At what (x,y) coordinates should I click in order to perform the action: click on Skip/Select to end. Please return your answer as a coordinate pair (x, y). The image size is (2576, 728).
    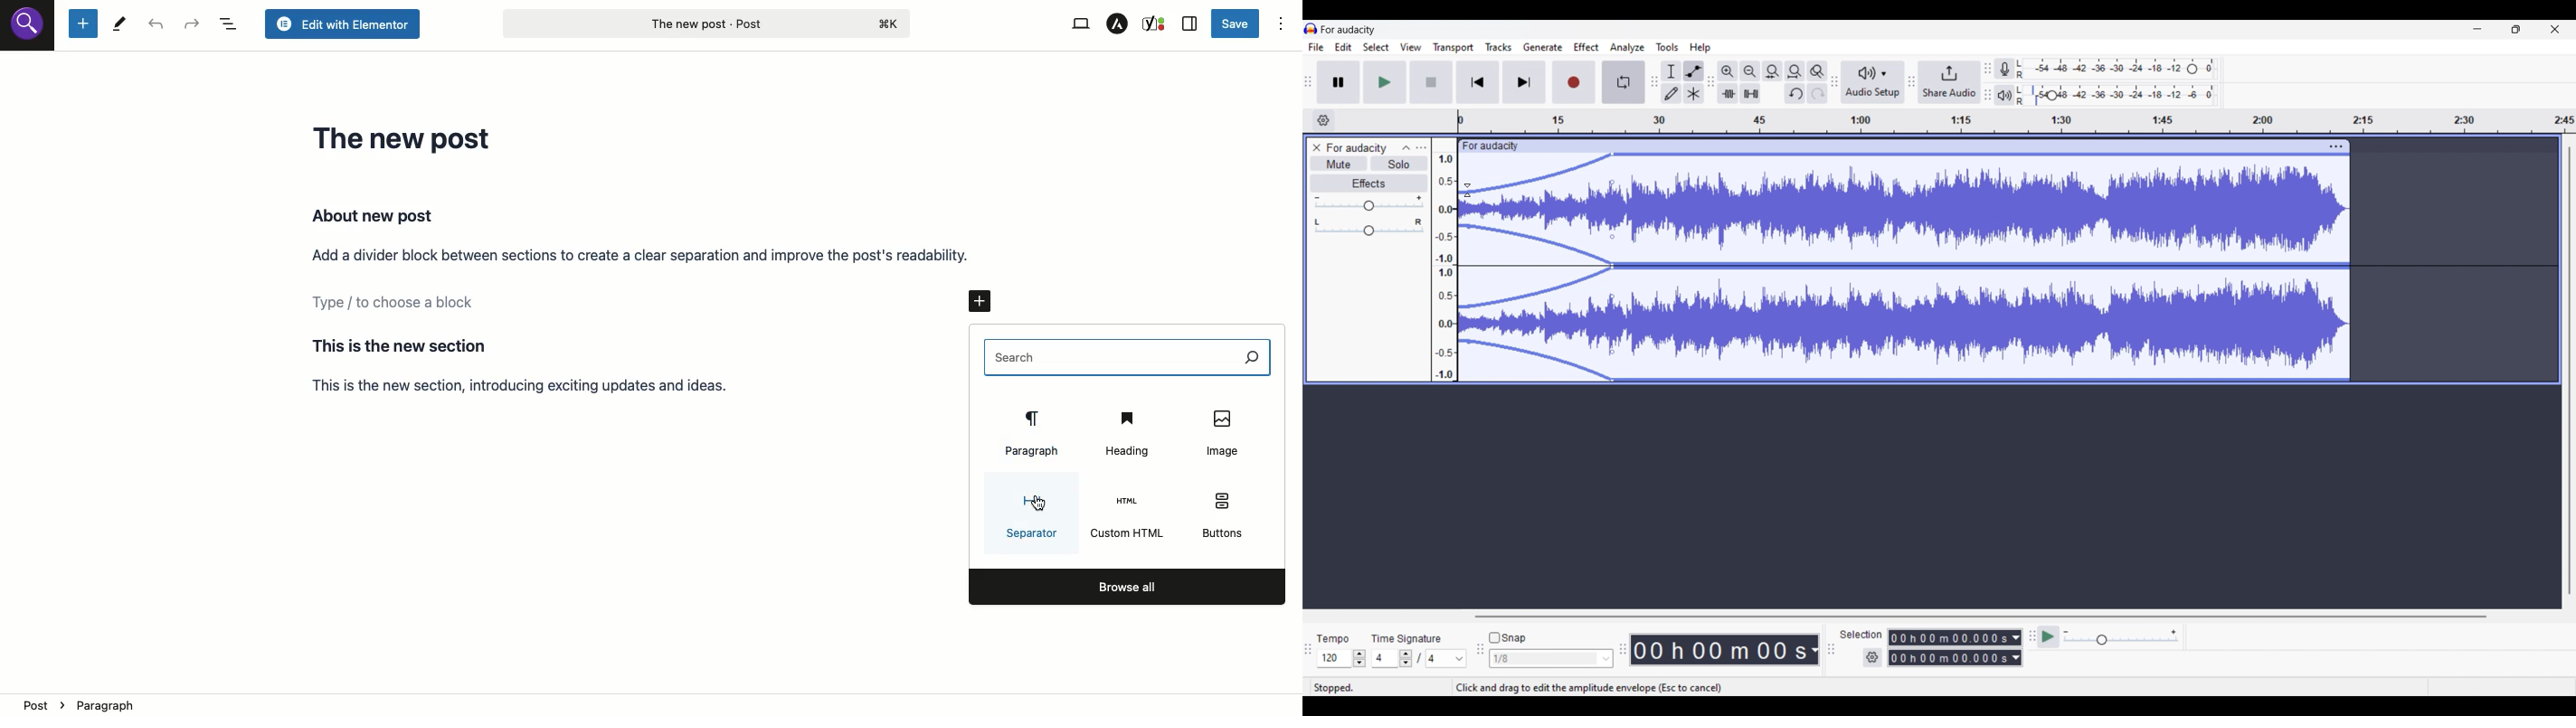
    Looking at the image, I should click on (1525, 82).